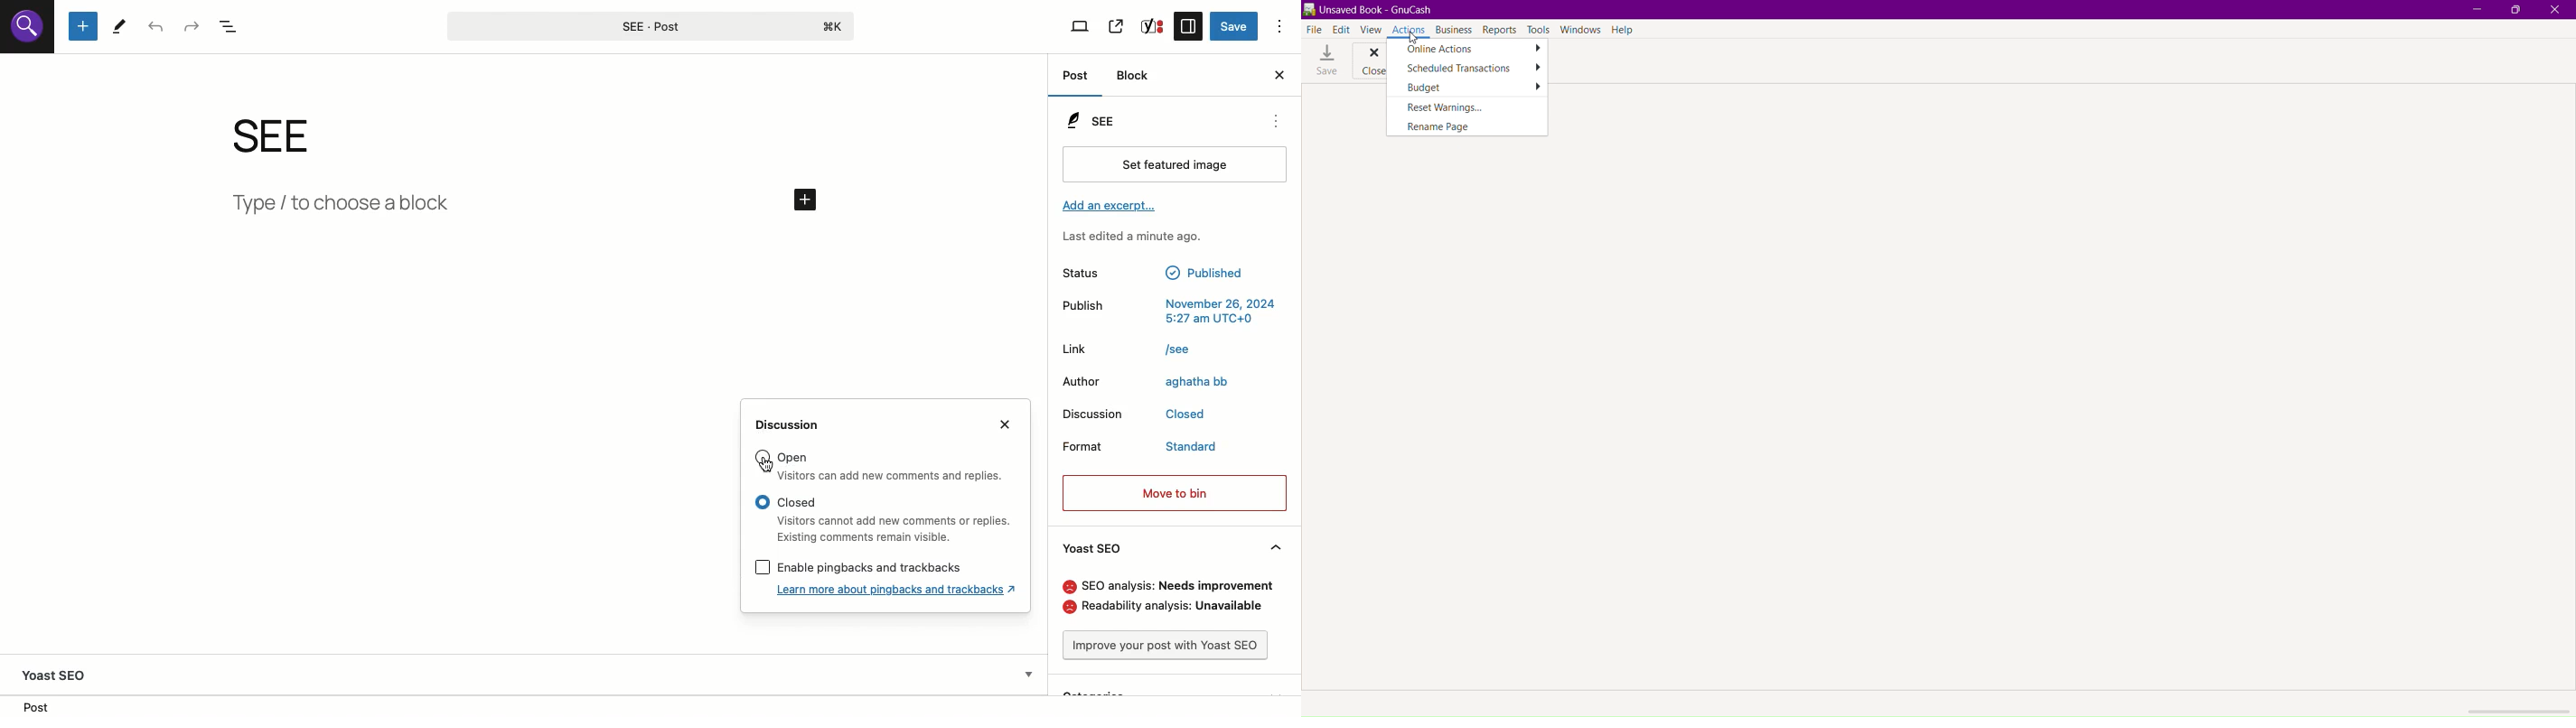 The image size is (2576, 728). What do you see at coordinates (1500, 28) in the screenshot?
I see `Reports` at bounding box center [1500, 28].